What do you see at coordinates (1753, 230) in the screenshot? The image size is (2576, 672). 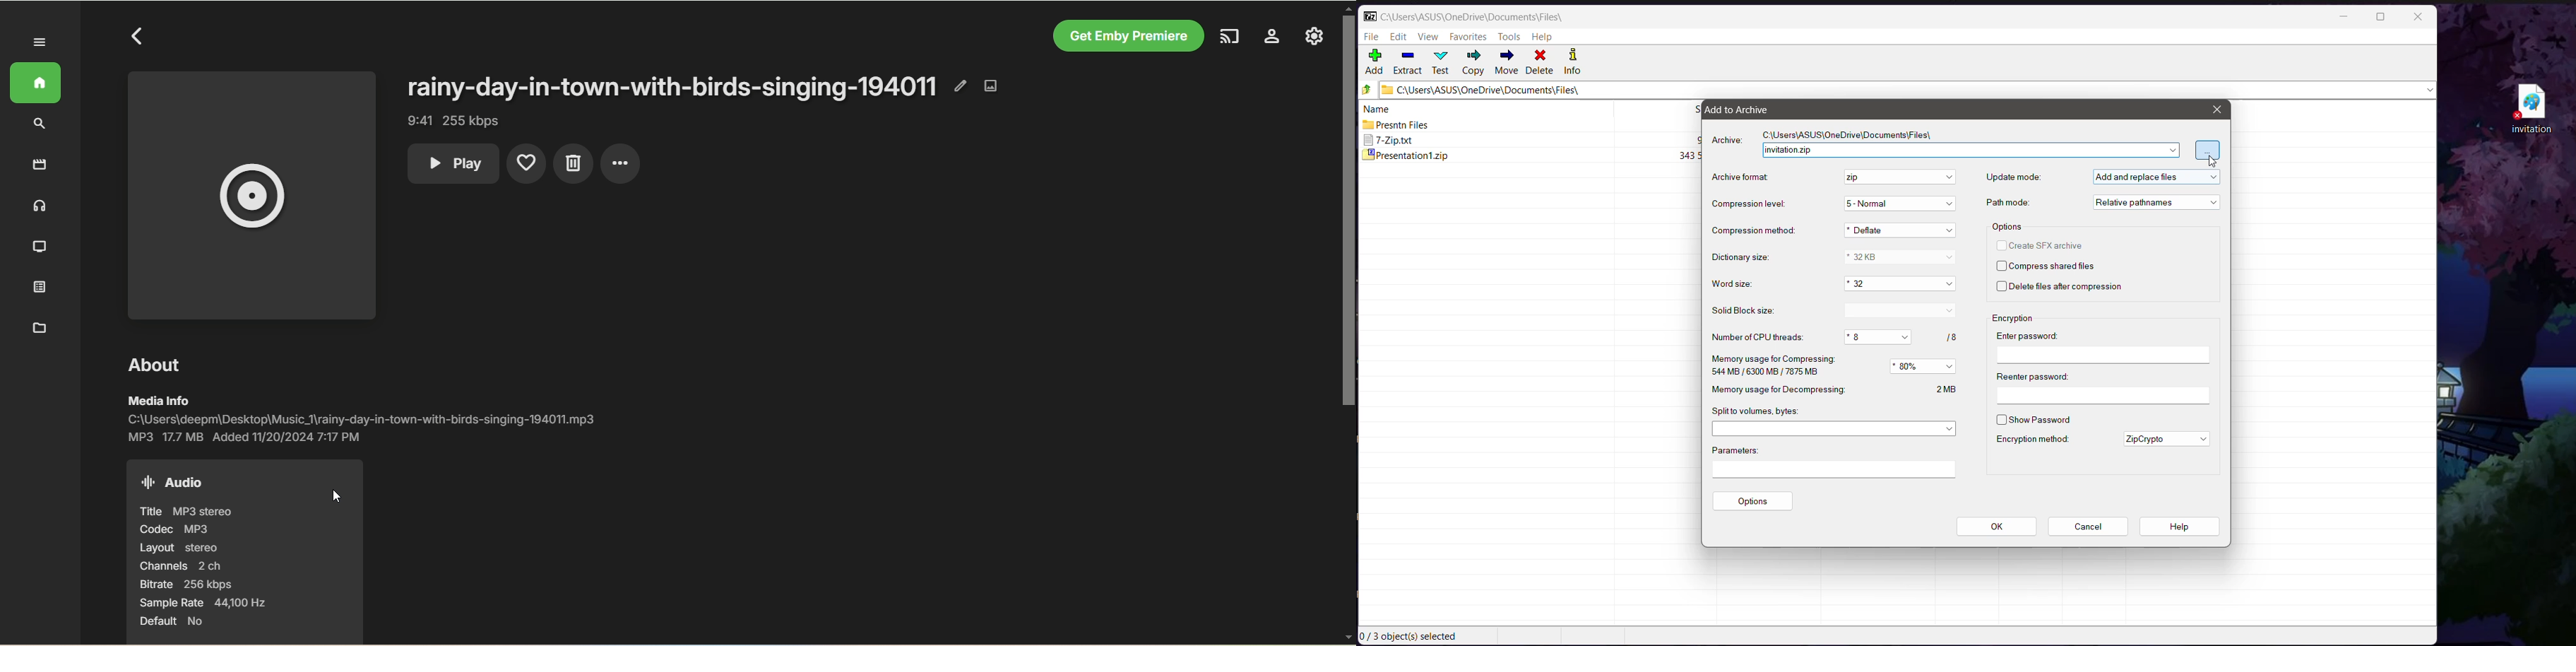 I see `Compression method` at bounding box center [1753, 230].